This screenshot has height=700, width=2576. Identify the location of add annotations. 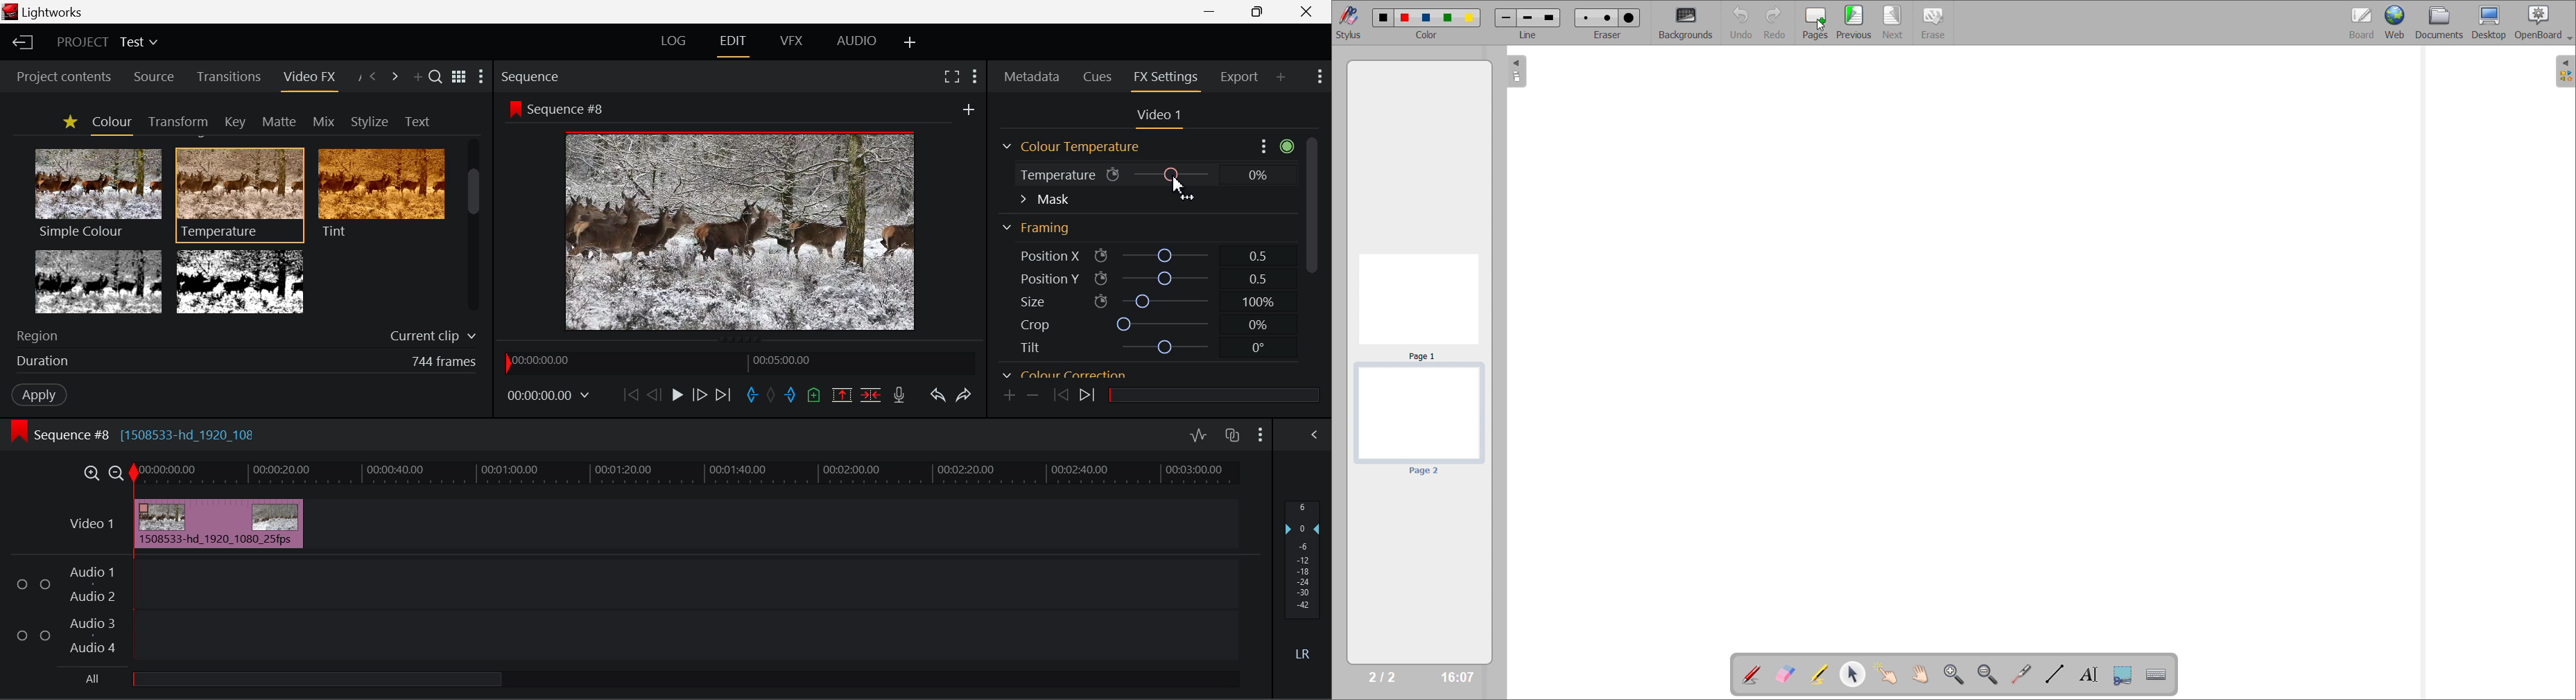
(1750, 675).